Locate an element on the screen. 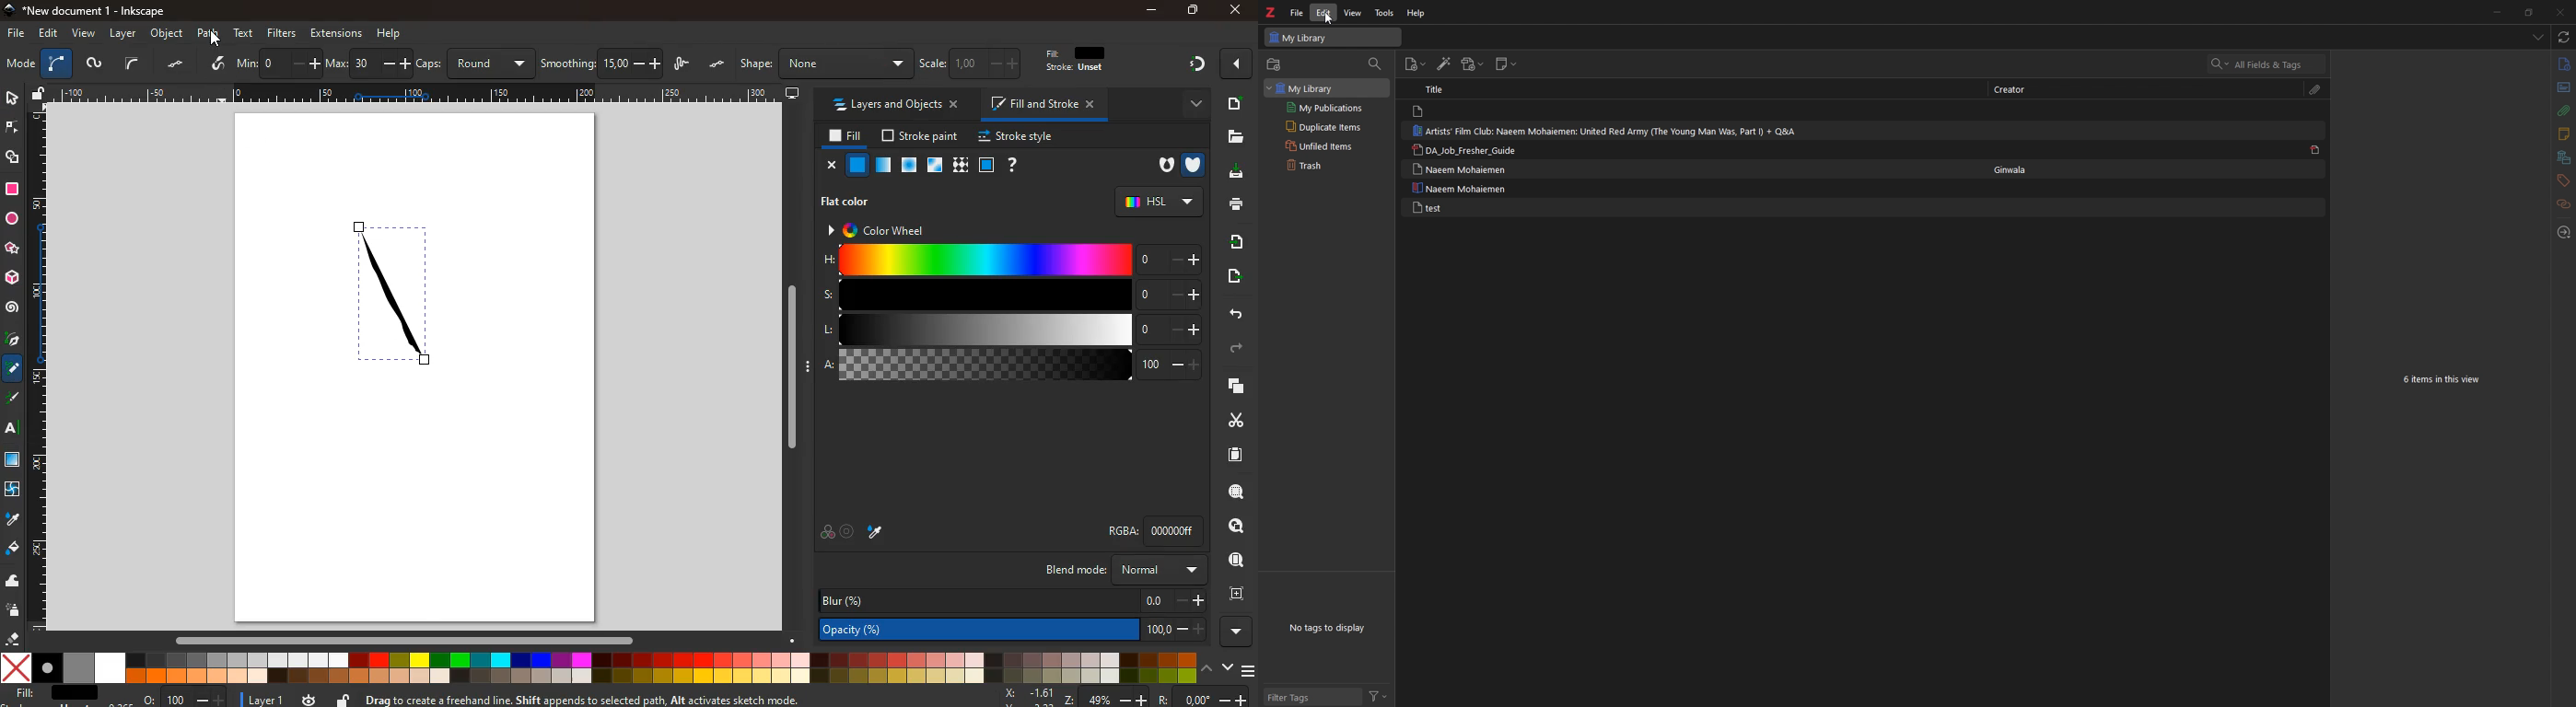 This screenshot has height=728, width=2576. help is located at coordinates (1417, 13).